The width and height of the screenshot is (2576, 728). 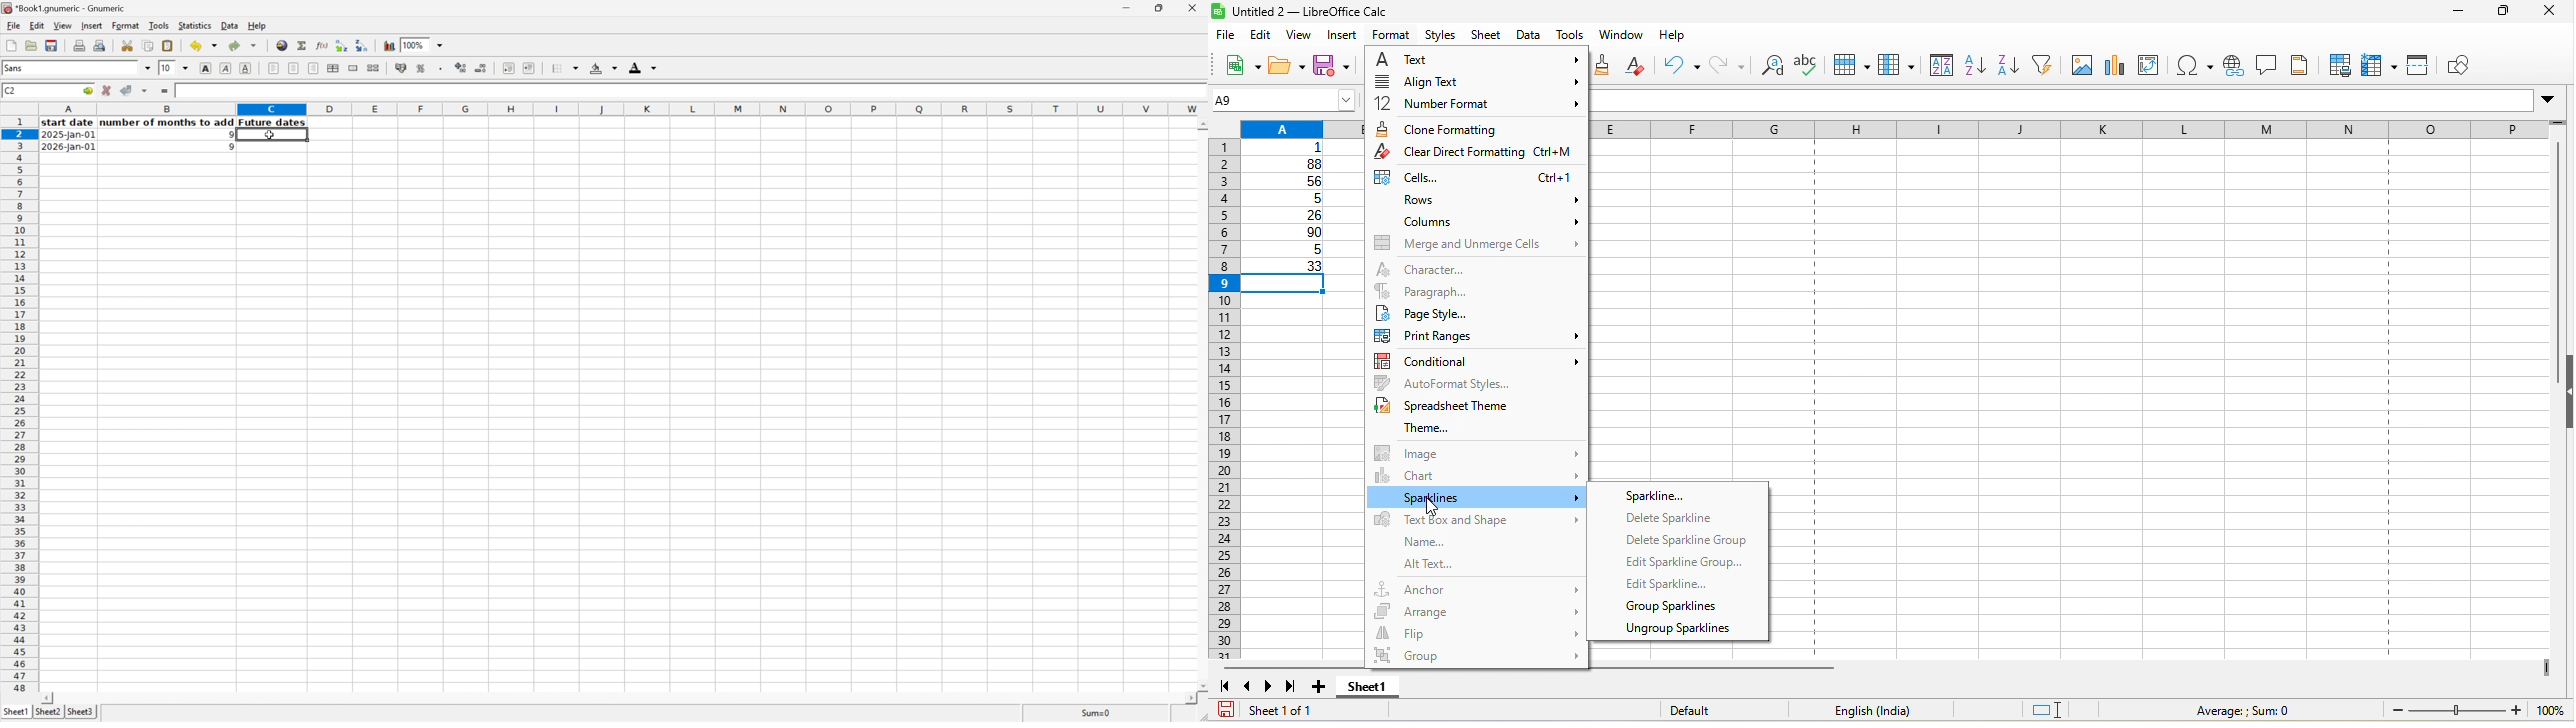 What do you see at coordinates (167, 68) in the screenshot?
I see `10` at bounding box center [167, 68].